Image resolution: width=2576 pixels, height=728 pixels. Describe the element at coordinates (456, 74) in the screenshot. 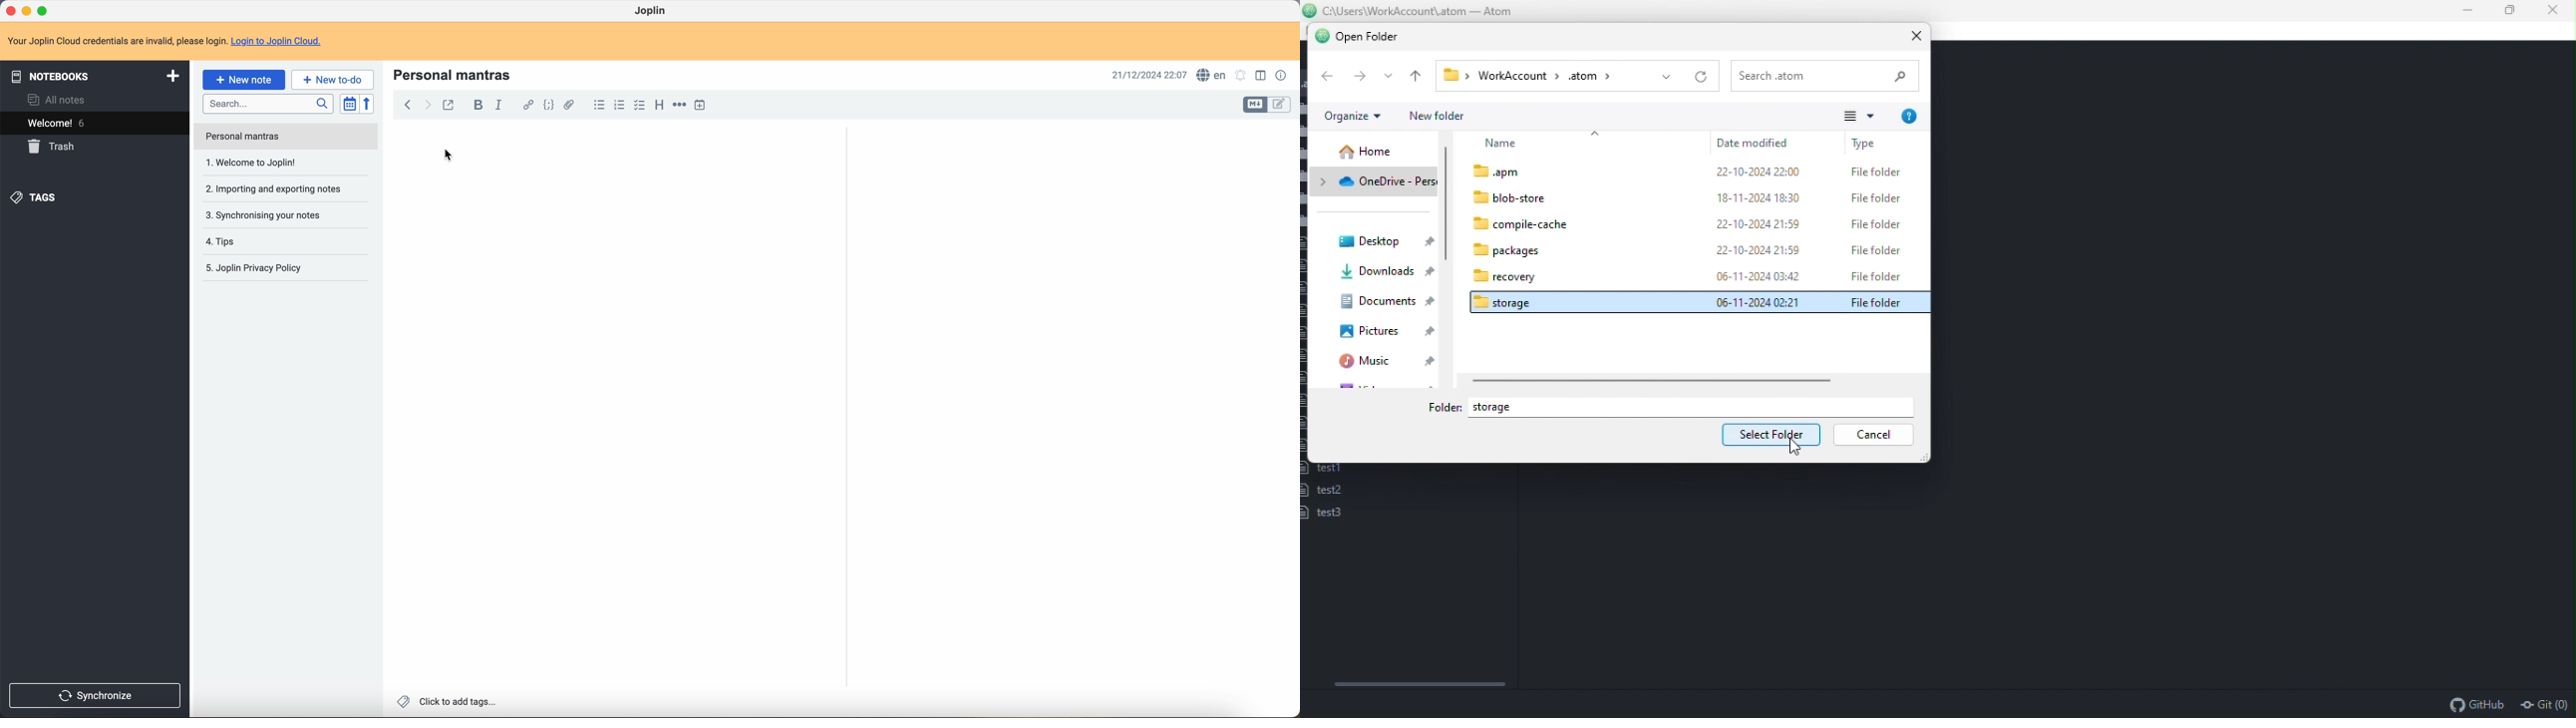

I see `personal mantras title` at that location.